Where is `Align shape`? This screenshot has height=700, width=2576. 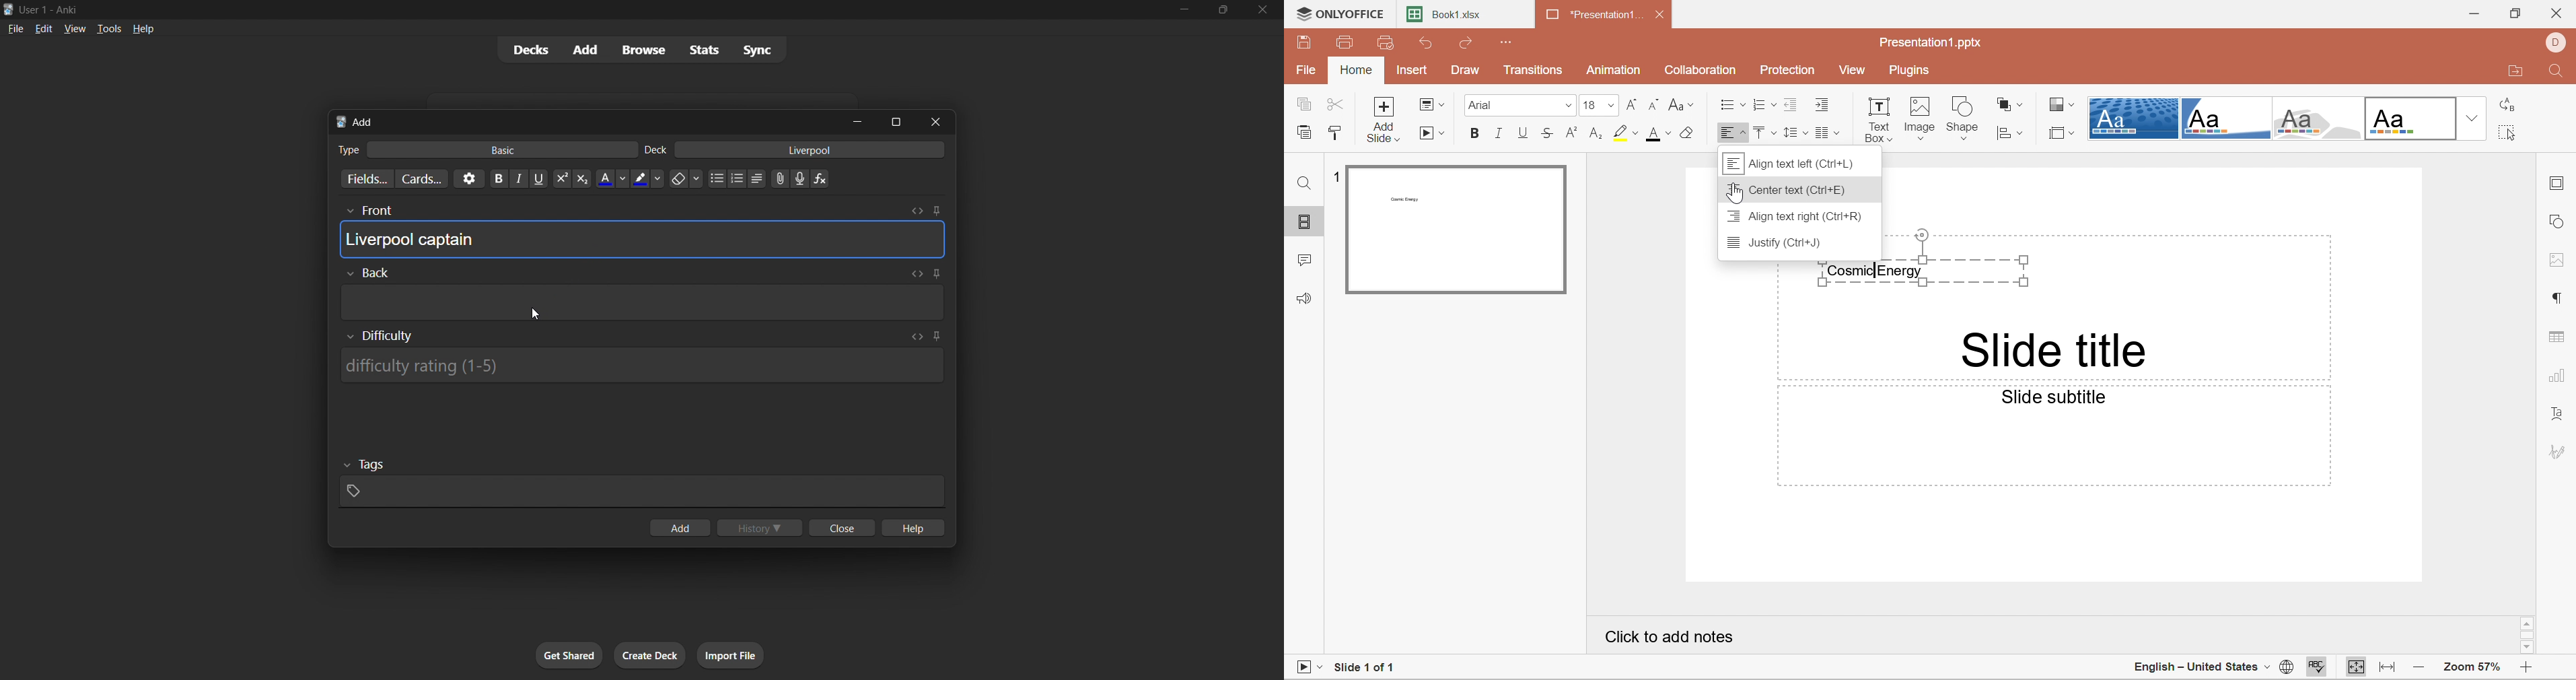
Align shape is located at coordinates (2011, 133).